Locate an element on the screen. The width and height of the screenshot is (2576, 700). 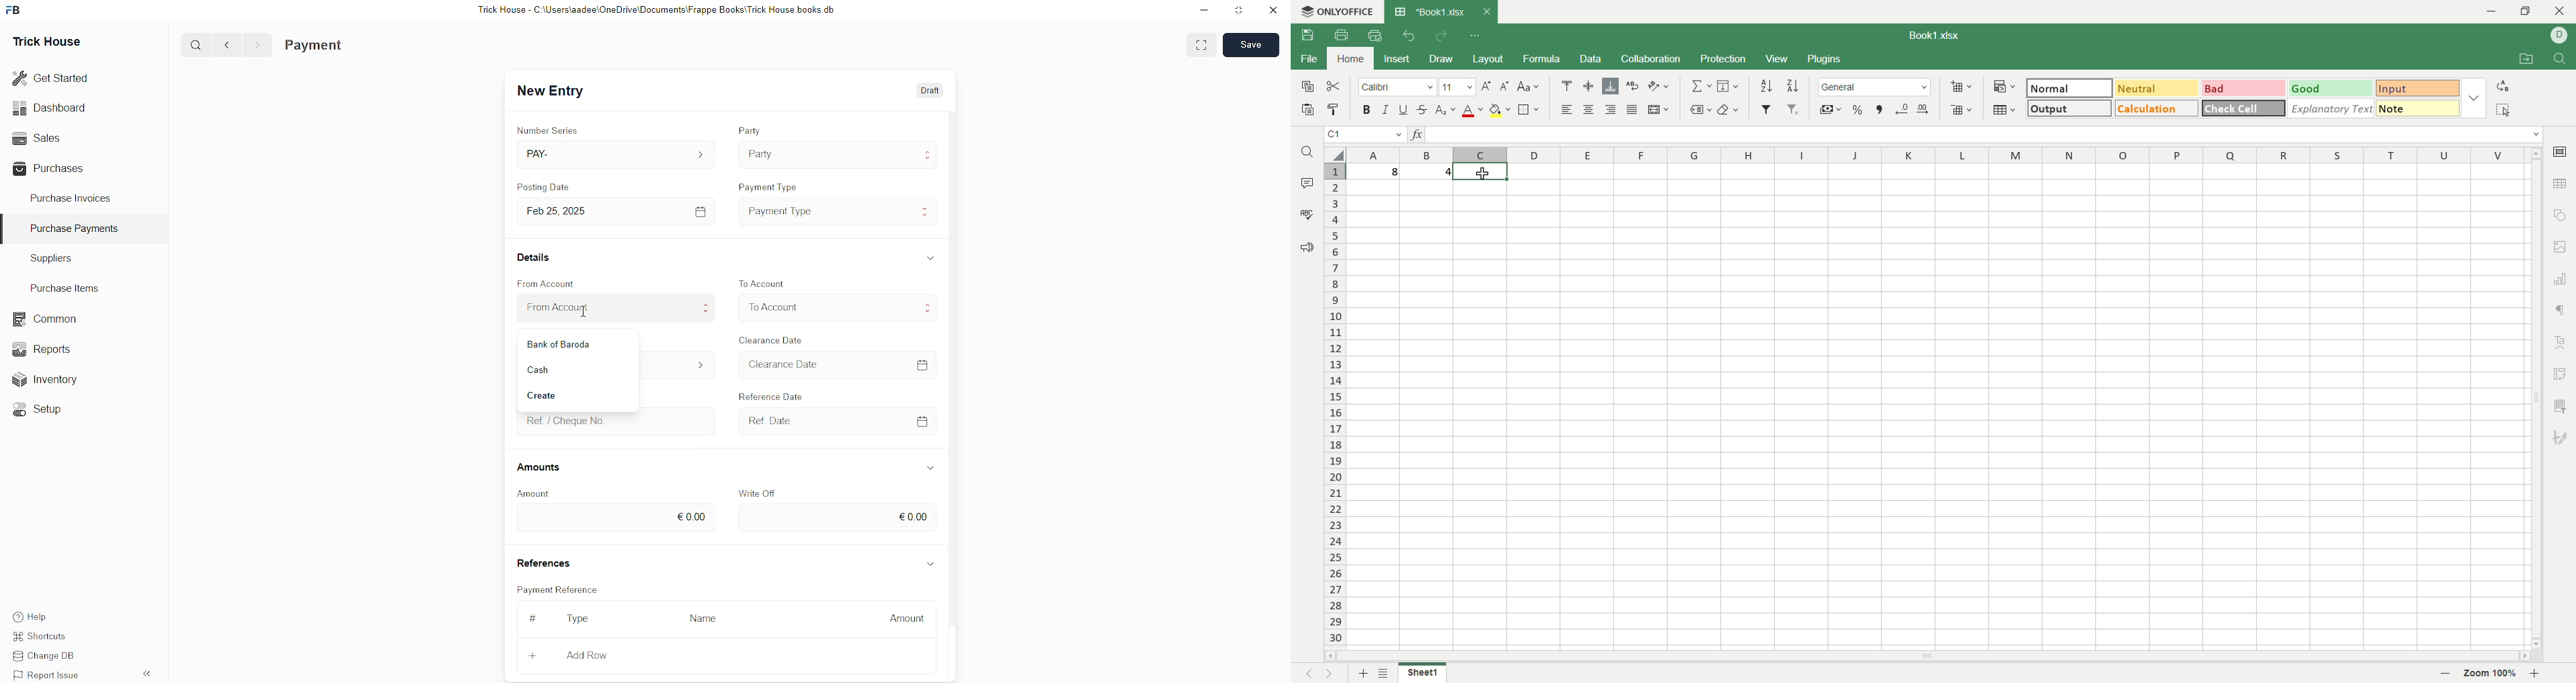
Write Off is located at coordinates (760, 492).